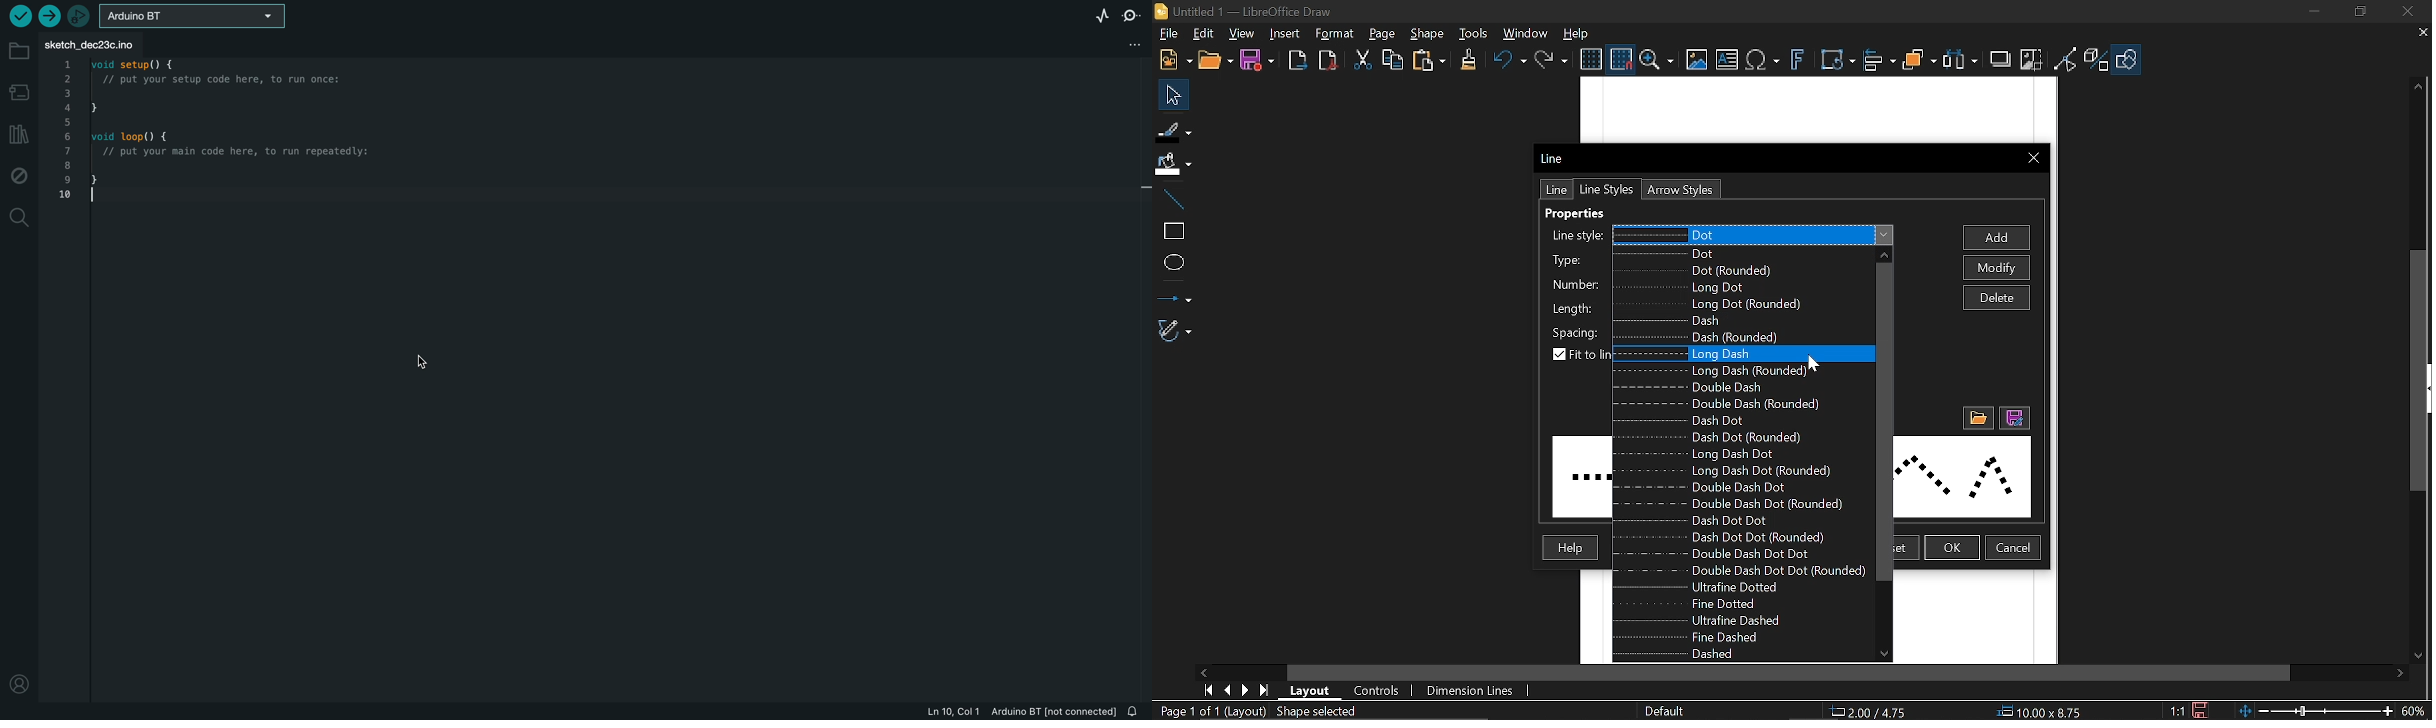 The image size is (2436, 728). I want to click on Length:, so click(1572, 307).